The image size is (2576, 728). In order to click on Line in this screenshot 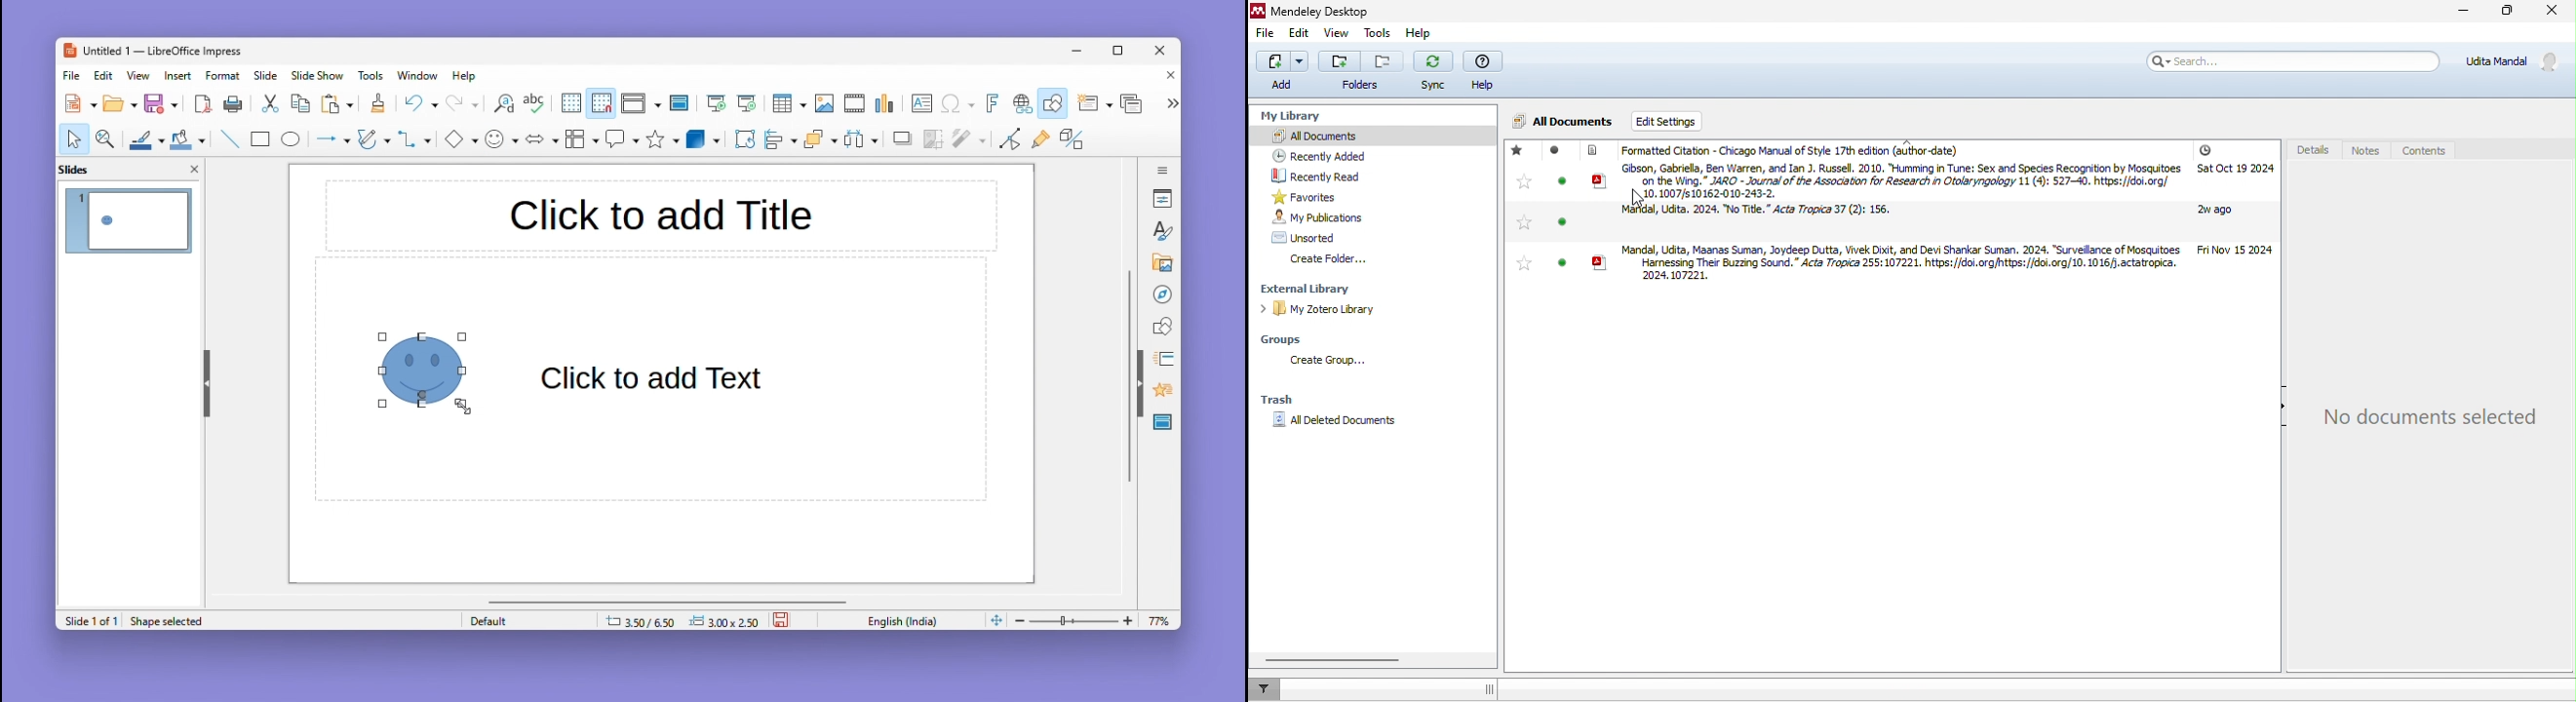, I will do `click(228, 138)`.